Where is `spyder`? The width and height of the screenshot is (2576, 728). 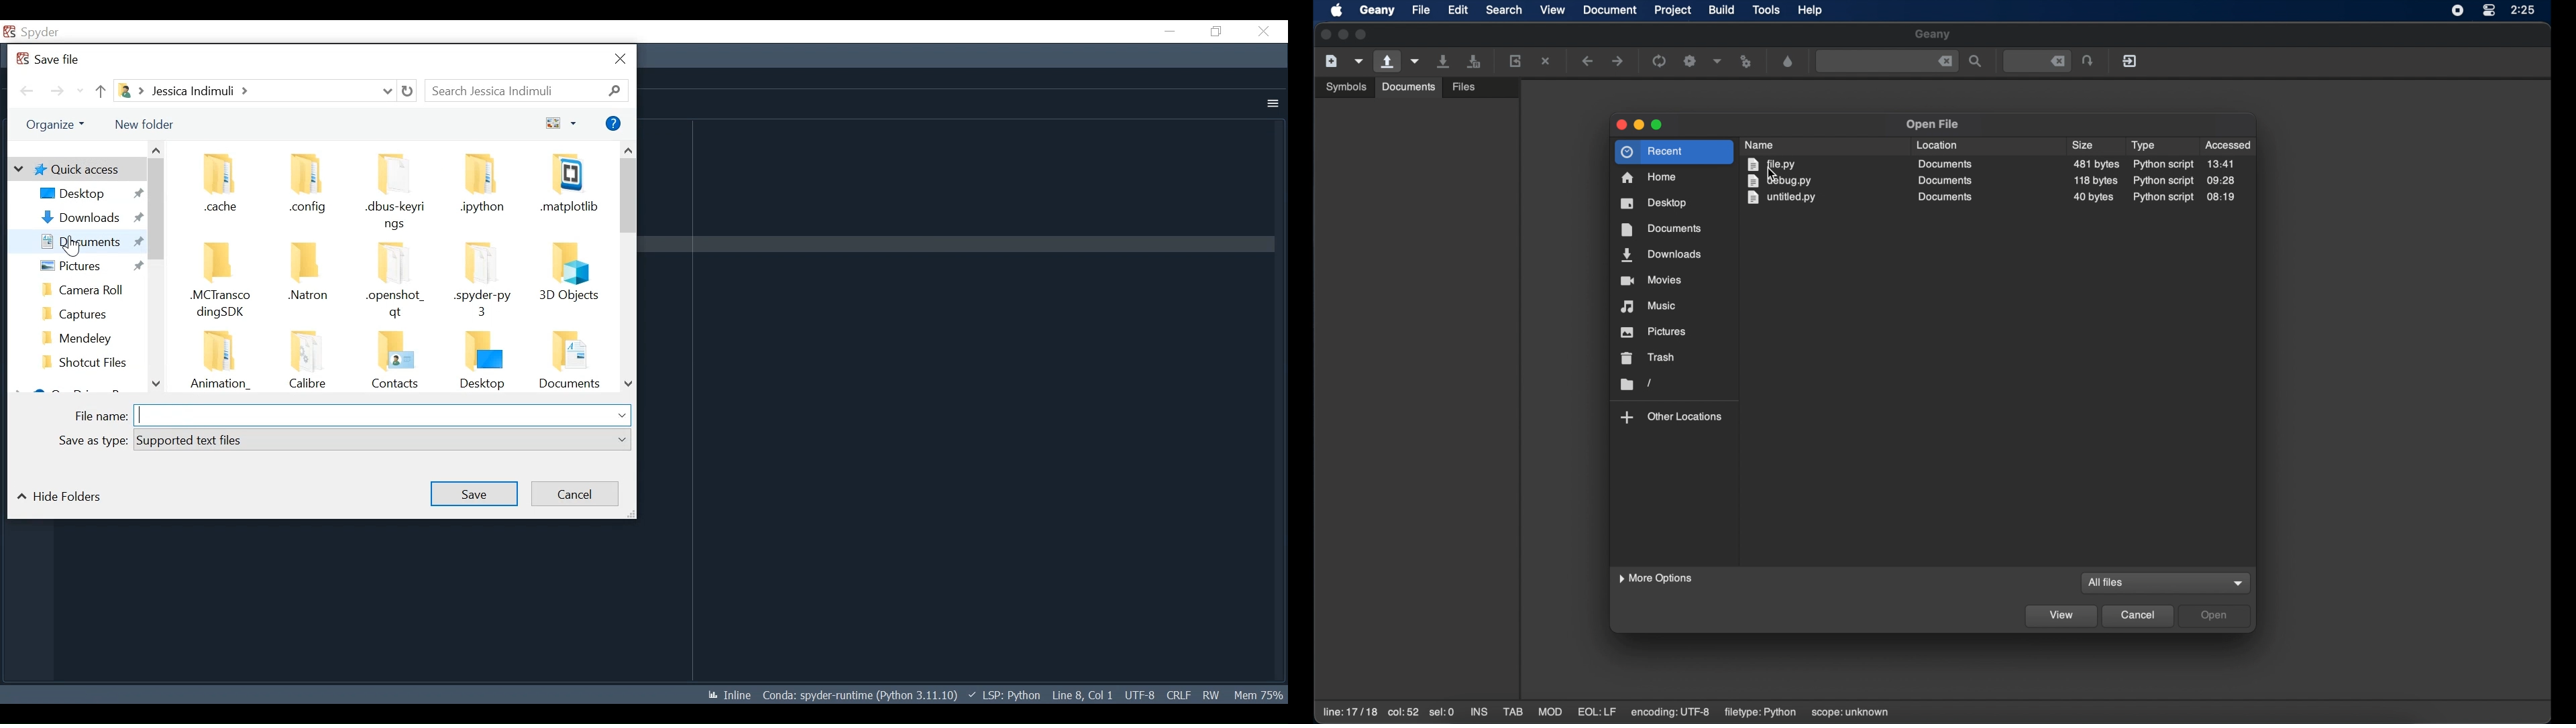
spyder is located at coordinates (41, 33).